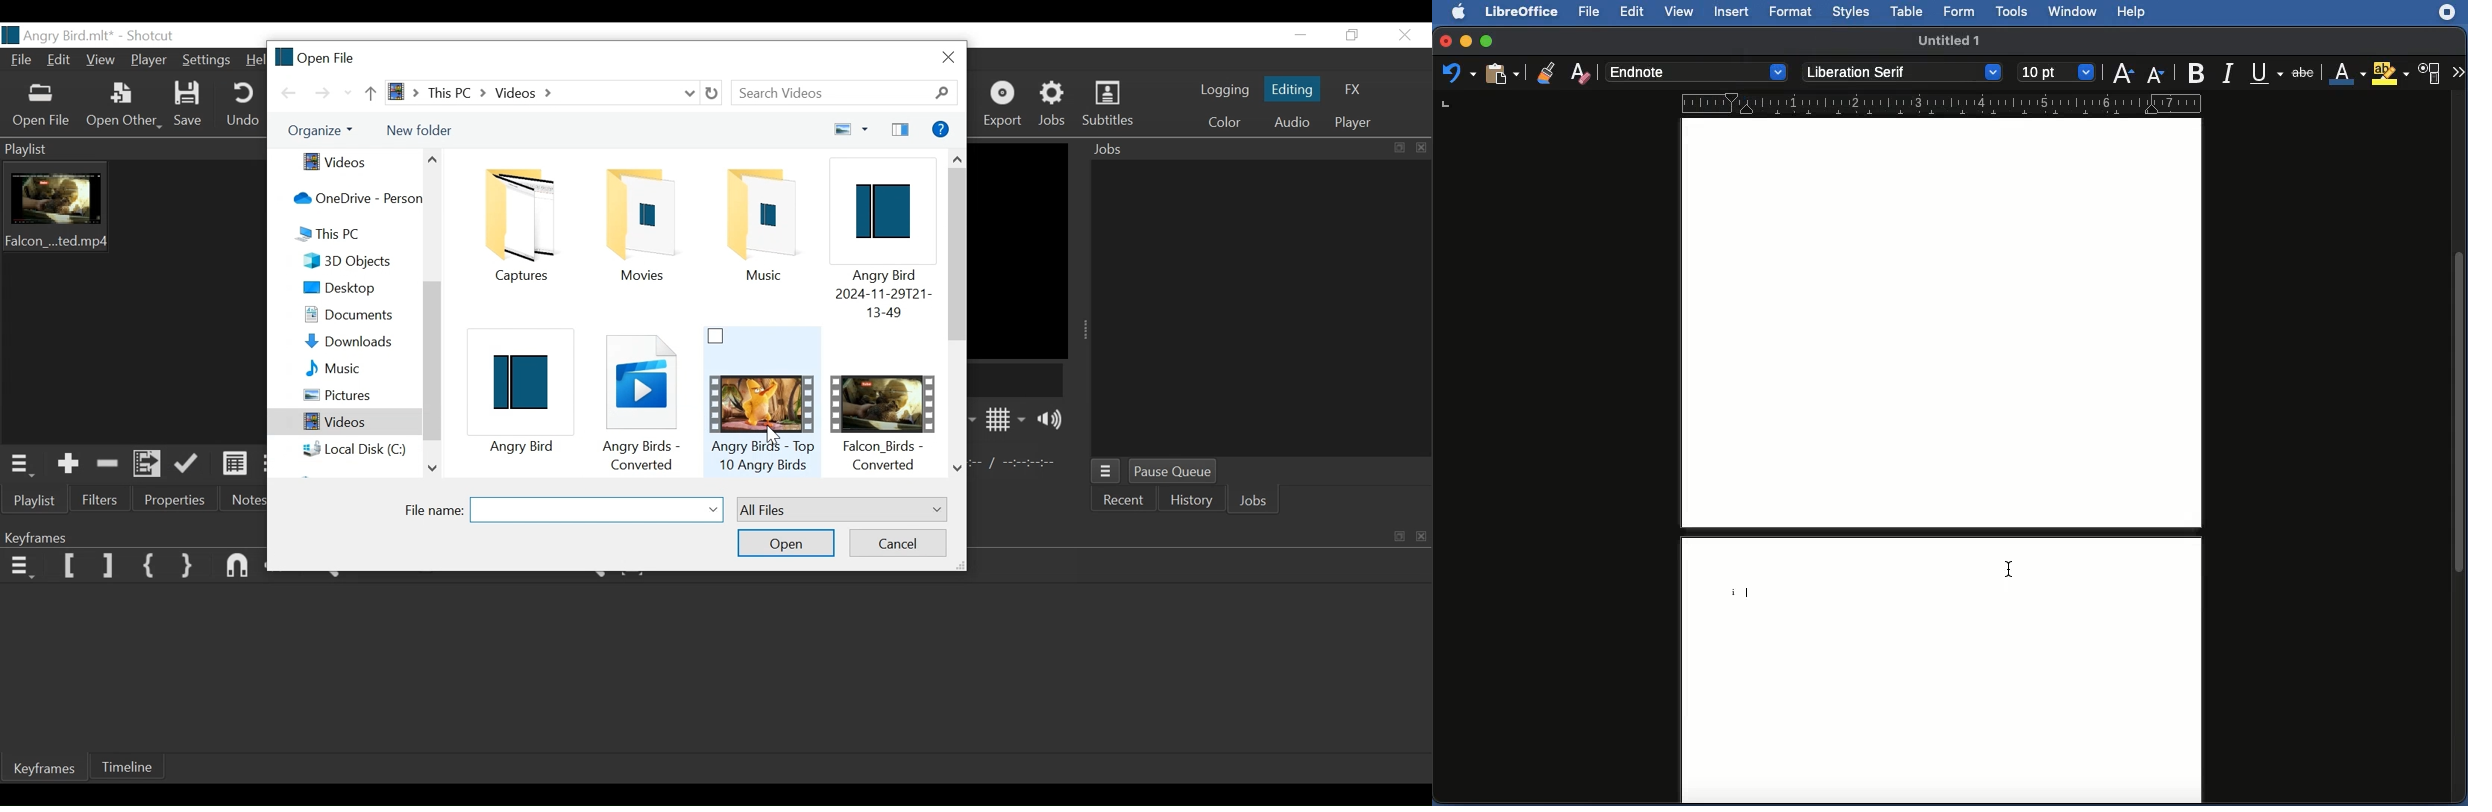 The width and height of the screenshot is (2492, 812). What do you see at coordinates (1456, 12) in the screenshot?
I see `Apple Logo` at bounding box center [1456, 12].